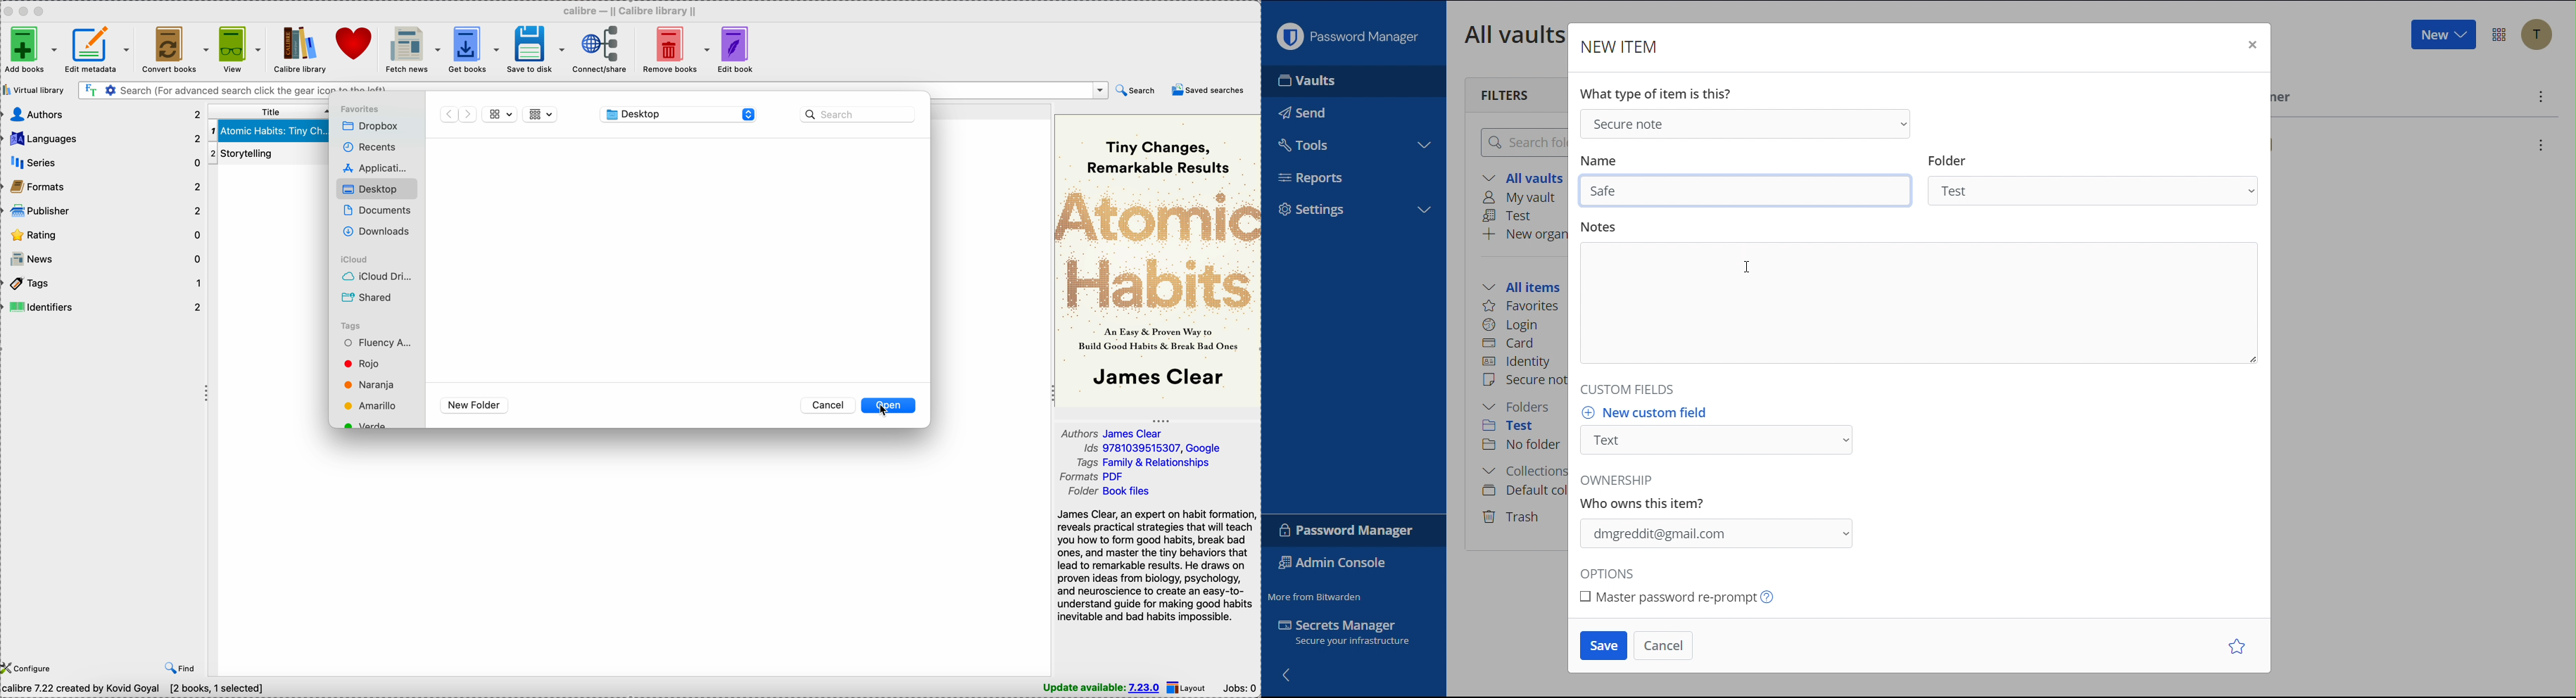 This screenshot has width=2576, height=700. Describe the element at coordinates (103, 113) in the screenshot. I see `authors` at that location.